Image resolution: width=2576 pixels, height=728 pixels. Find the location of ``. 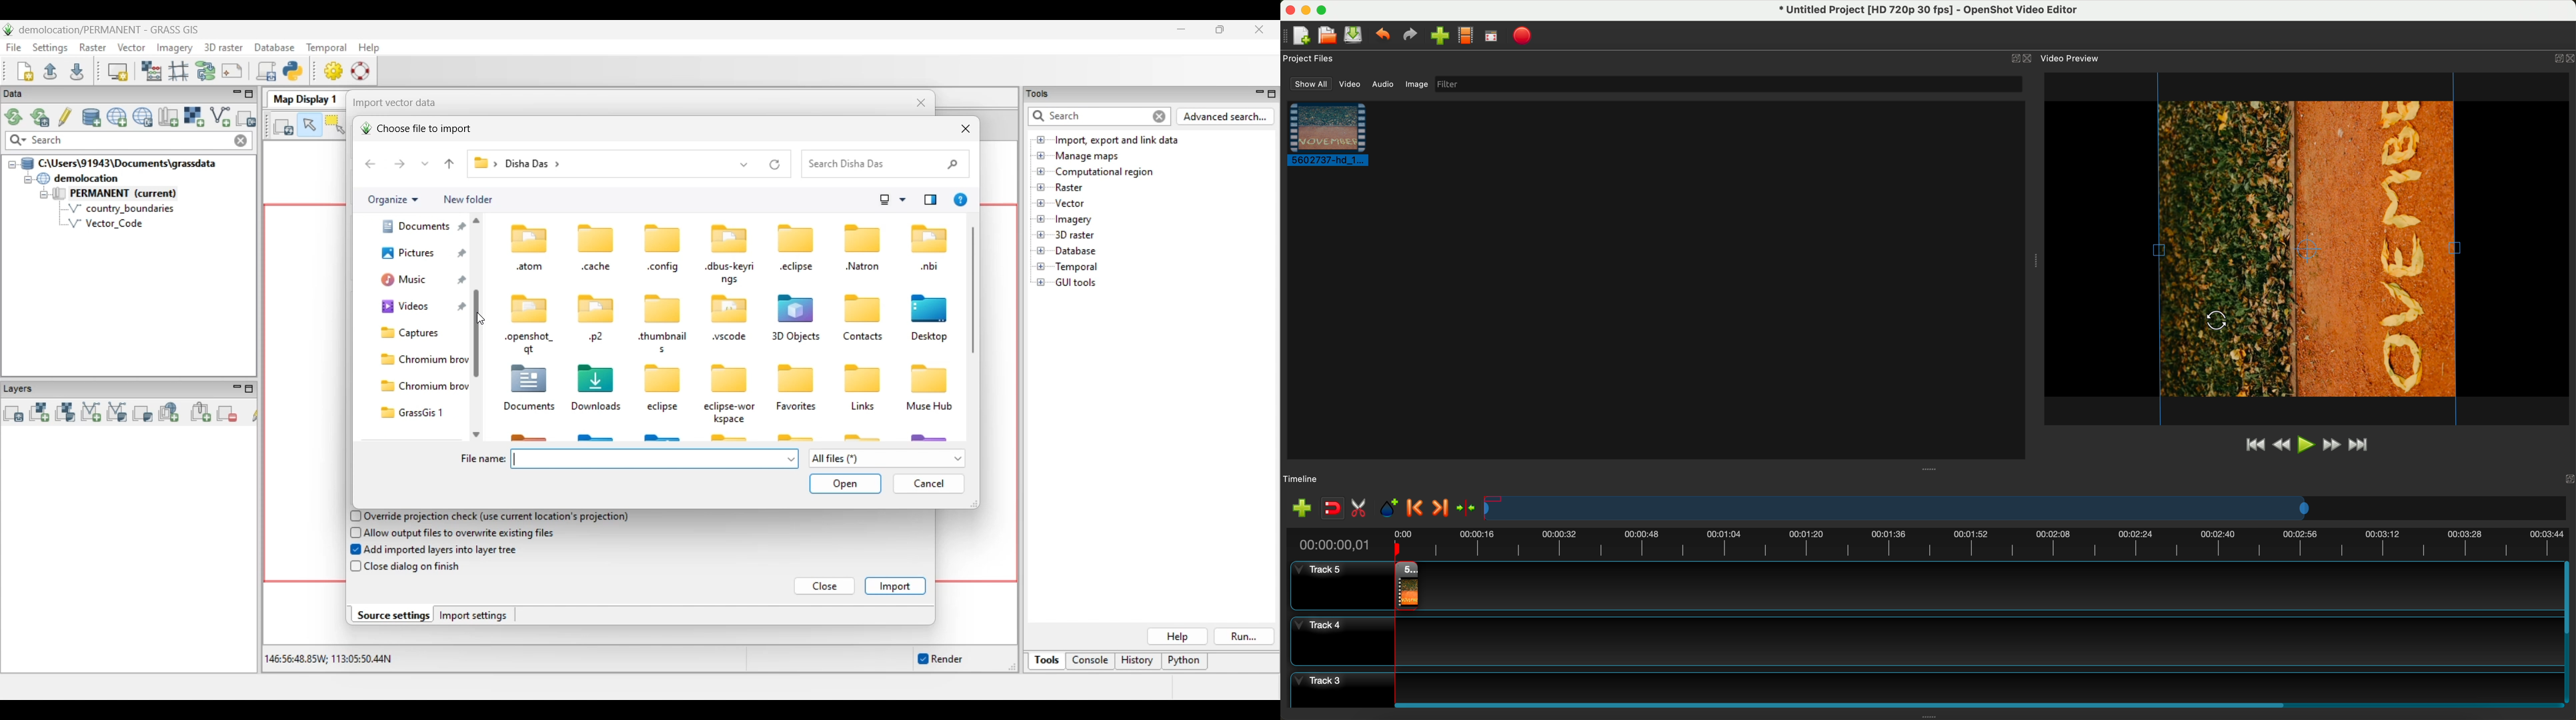

 is located at coordinates (2217, 321).